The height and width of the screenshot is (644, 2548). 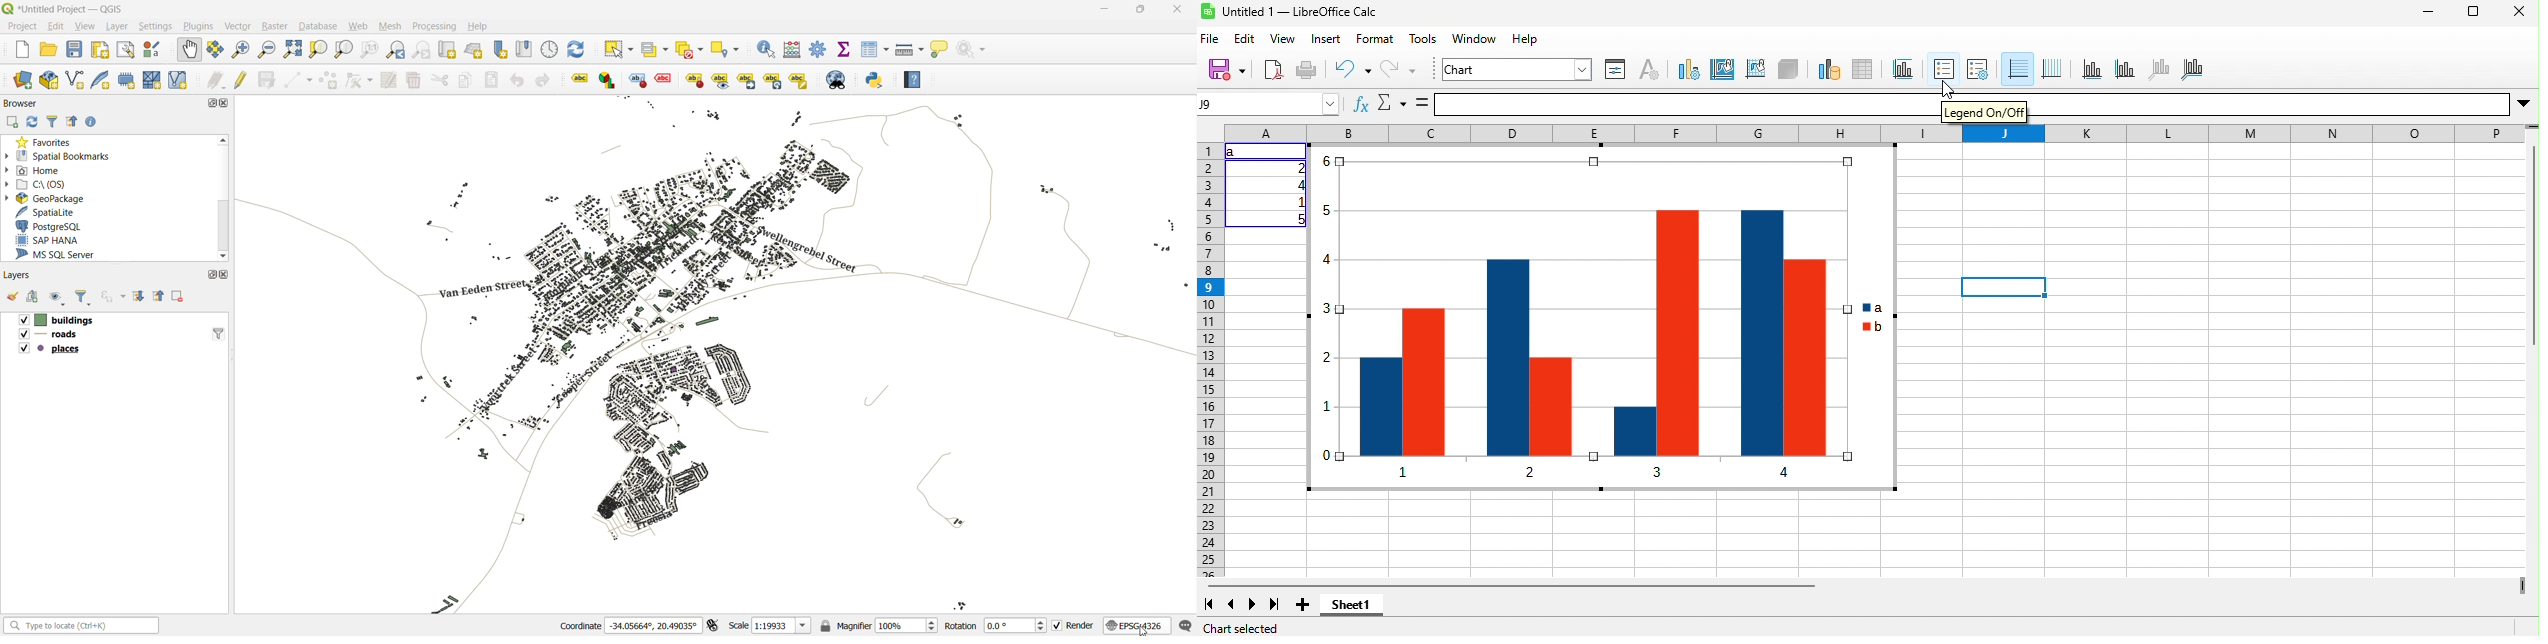 What do you see at coordinates (116, 27) in the screenshot?
I see `layer` at bounding box center [116, 27].